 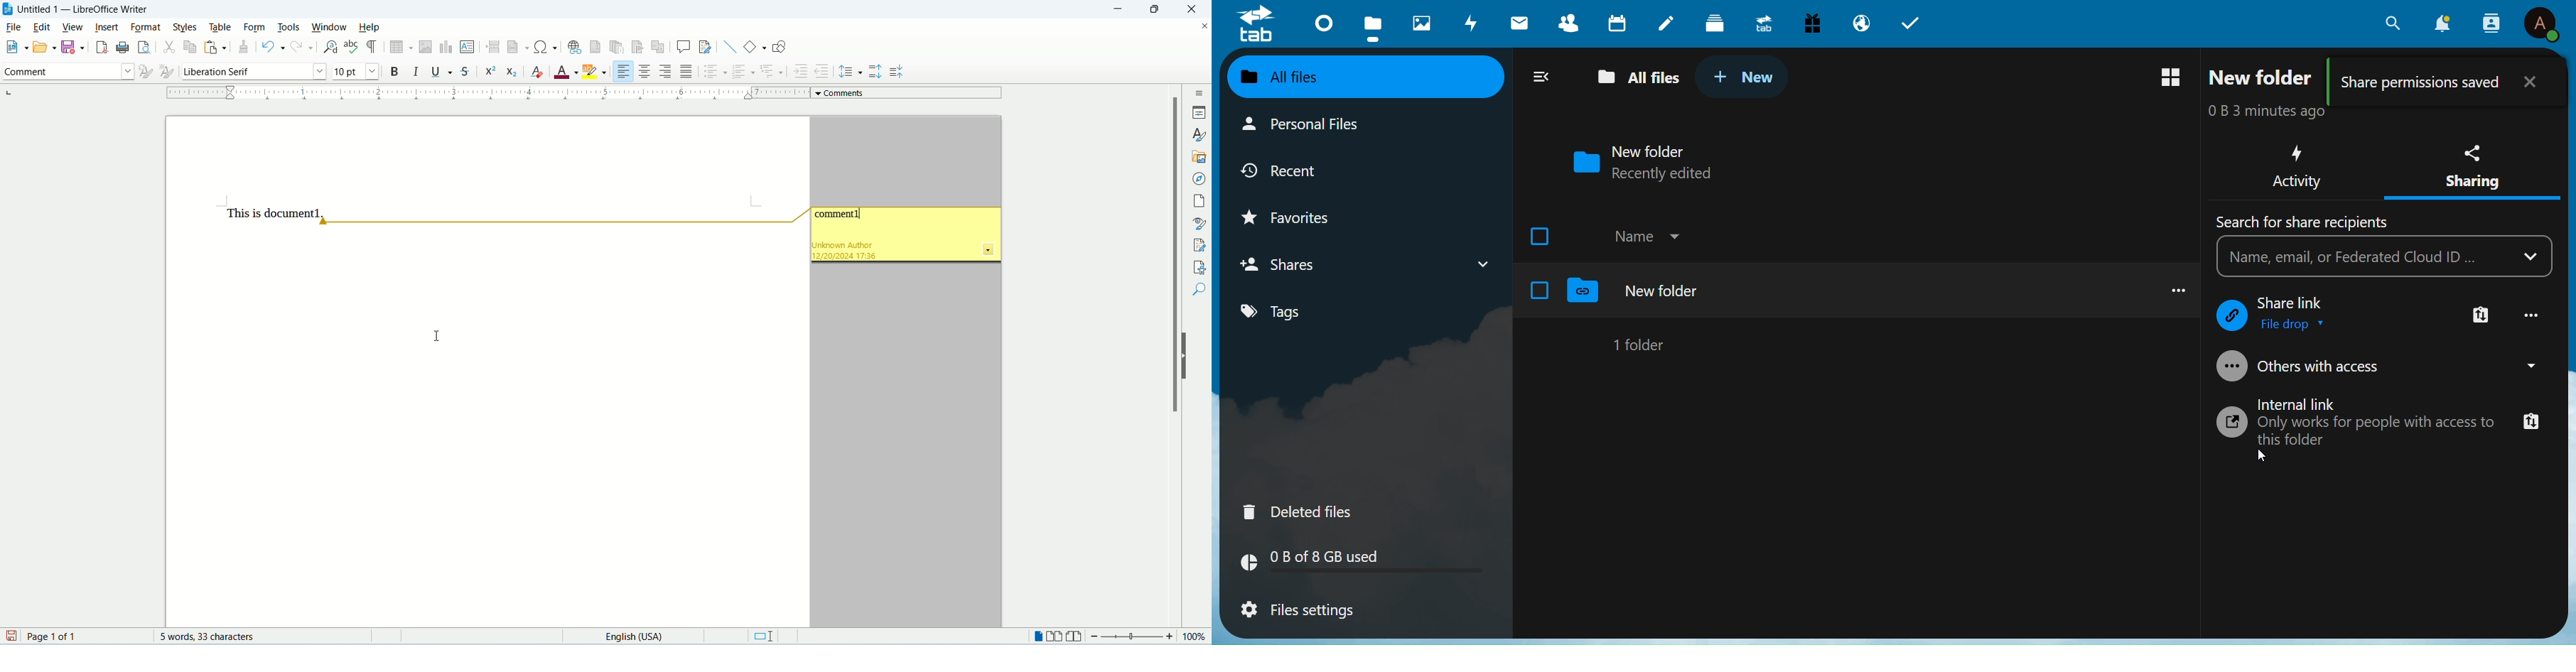 What do you see at coordinates (1664, 20) in the screenshot?
I see `Notes` at bounding box center [1664, 20].